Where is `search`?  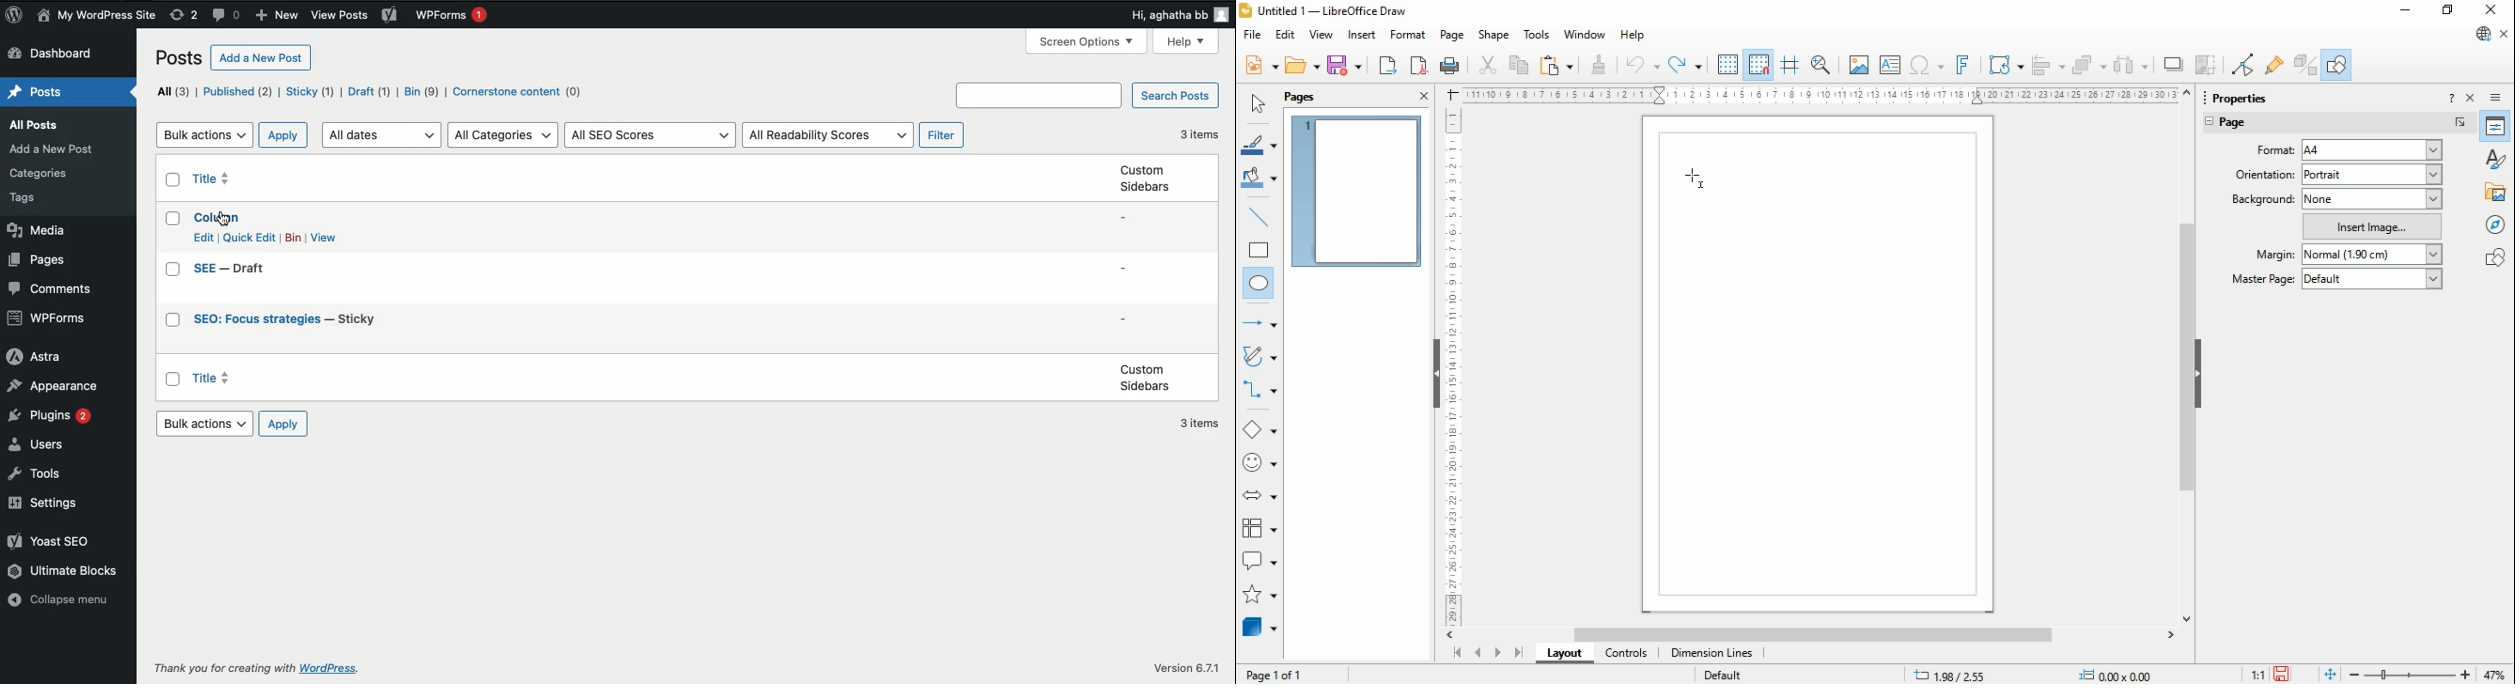
search is located at coordinates (1041, 94).